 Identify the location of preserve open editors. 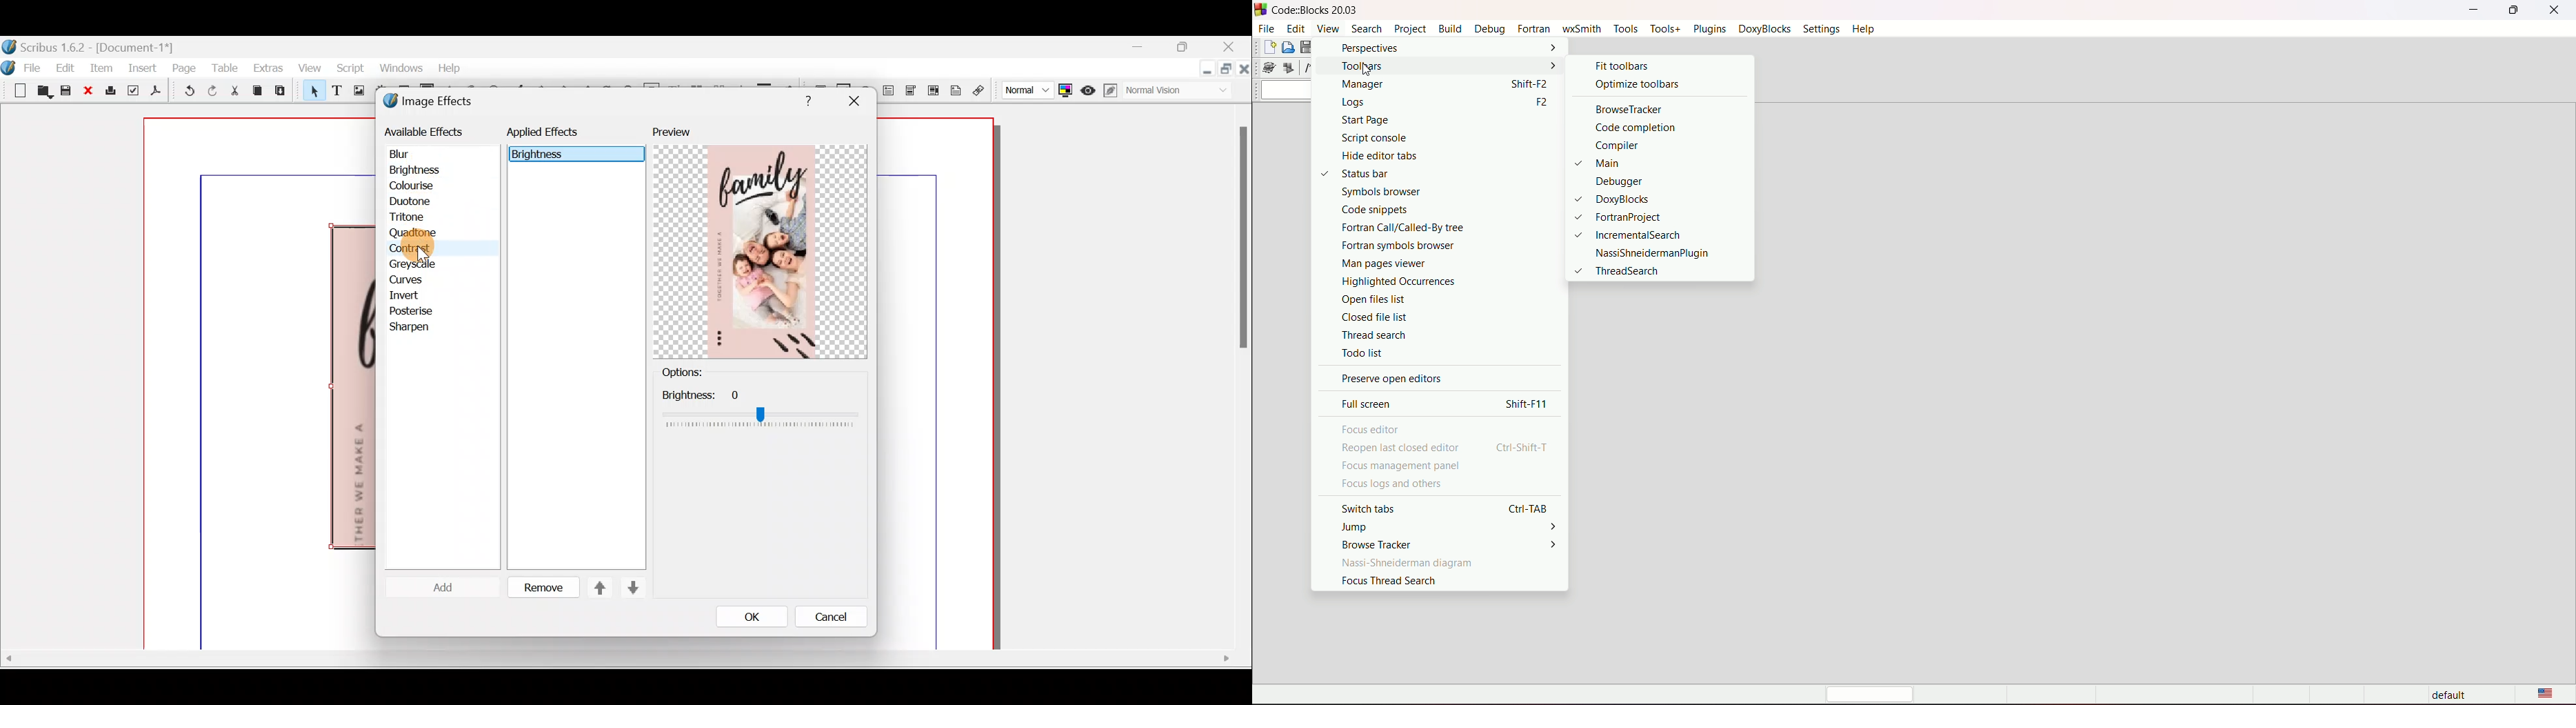
(1391, 379).